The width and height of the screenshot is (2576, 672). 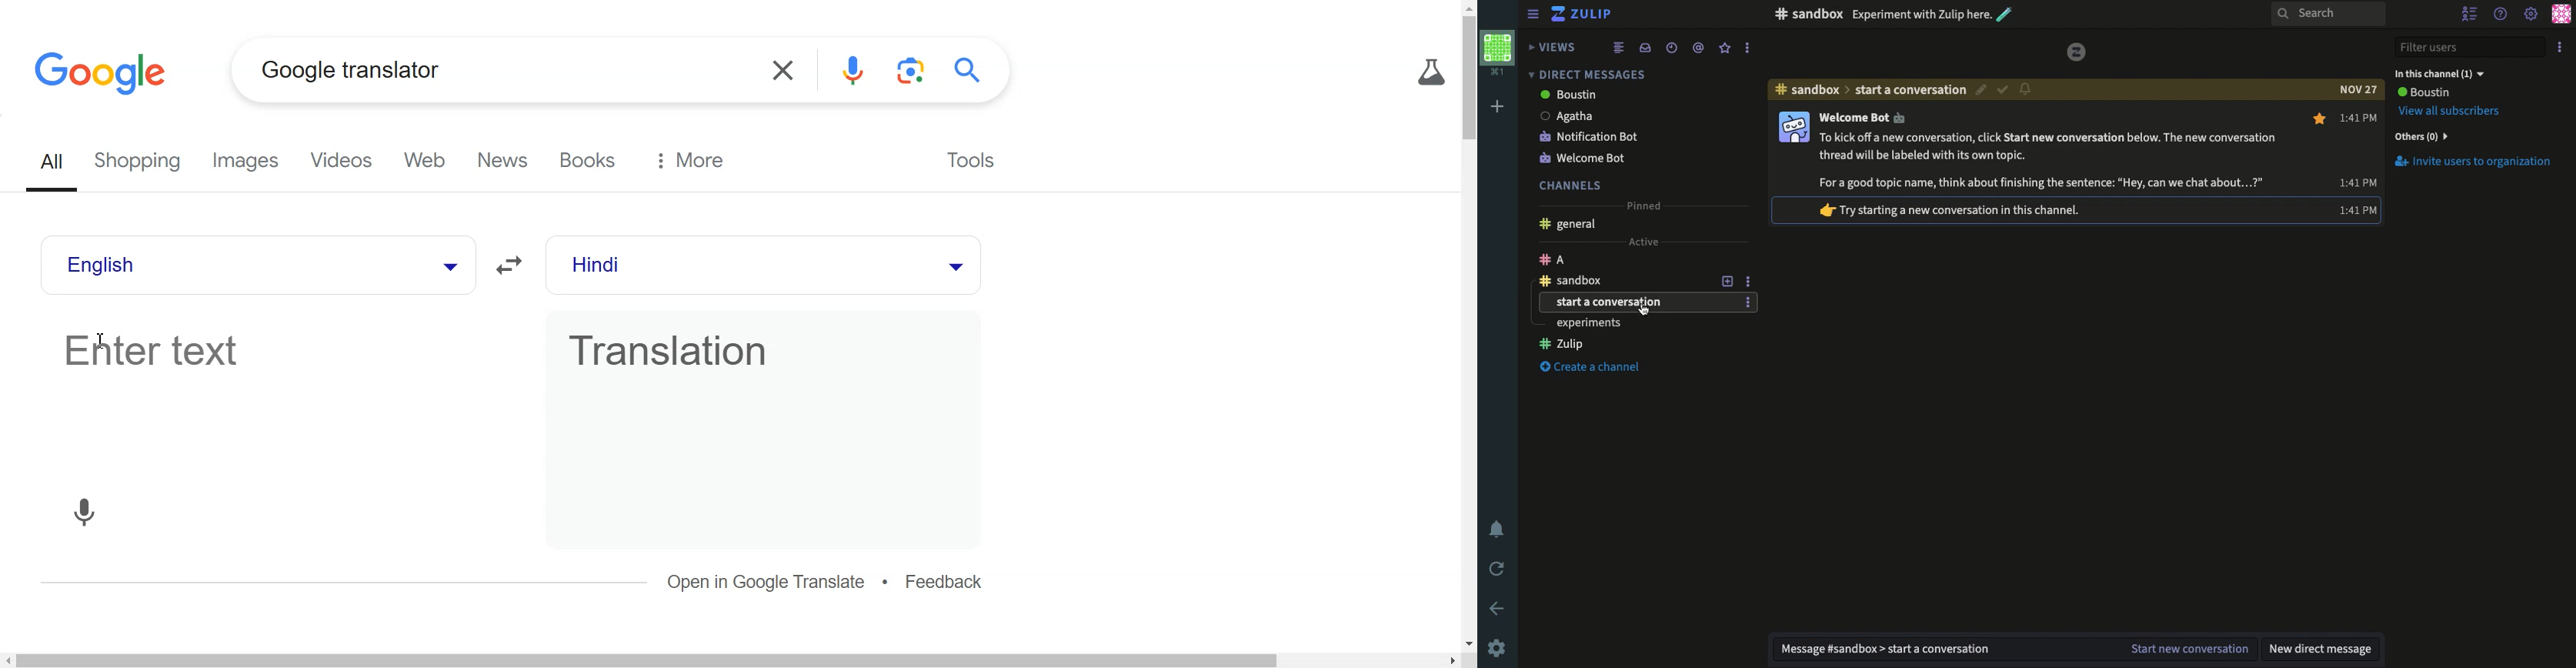 What do you see at coordinates (1567, 225) in the screenshot?
I see `General` at bounding box center [1567, 225].